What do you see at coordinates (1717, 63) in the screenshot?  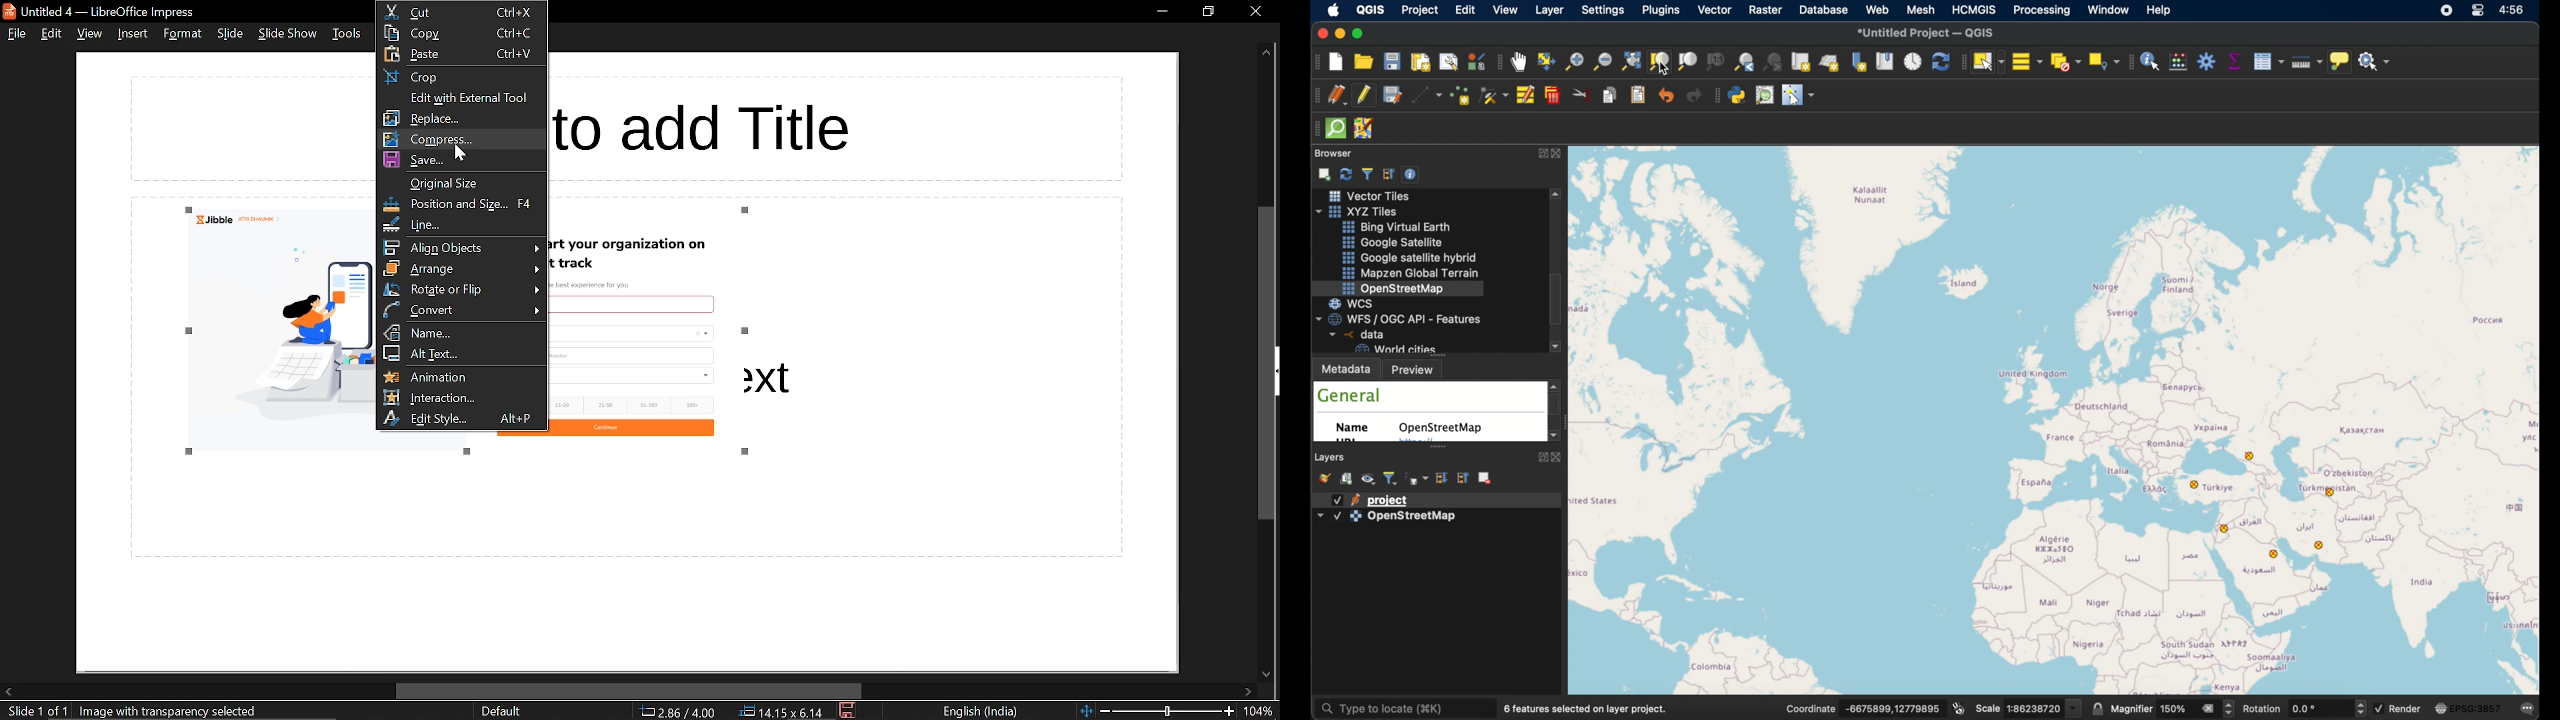 I see `zoom to native resolution` at bounding box center [1717, 63].